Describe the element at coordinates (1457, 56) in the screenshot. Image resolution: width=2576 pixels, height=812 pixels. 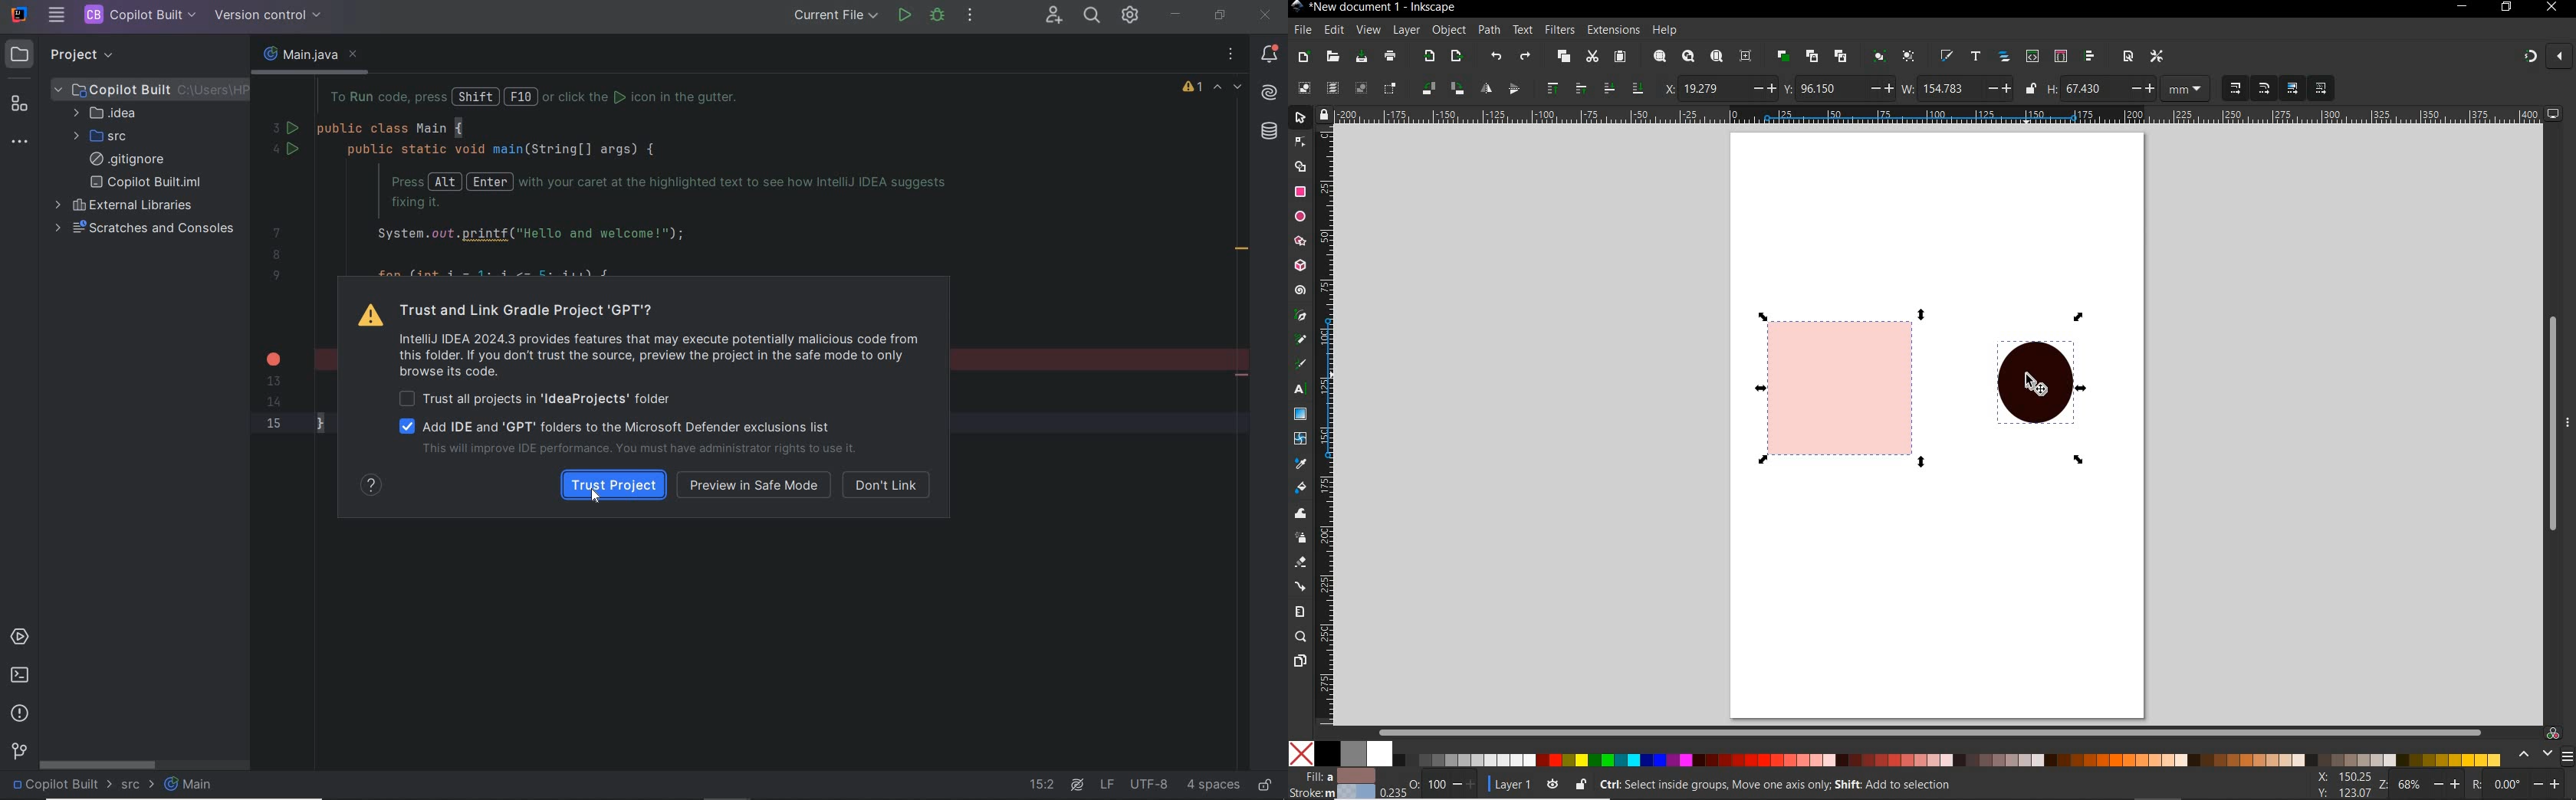
I see `open export` at that location.